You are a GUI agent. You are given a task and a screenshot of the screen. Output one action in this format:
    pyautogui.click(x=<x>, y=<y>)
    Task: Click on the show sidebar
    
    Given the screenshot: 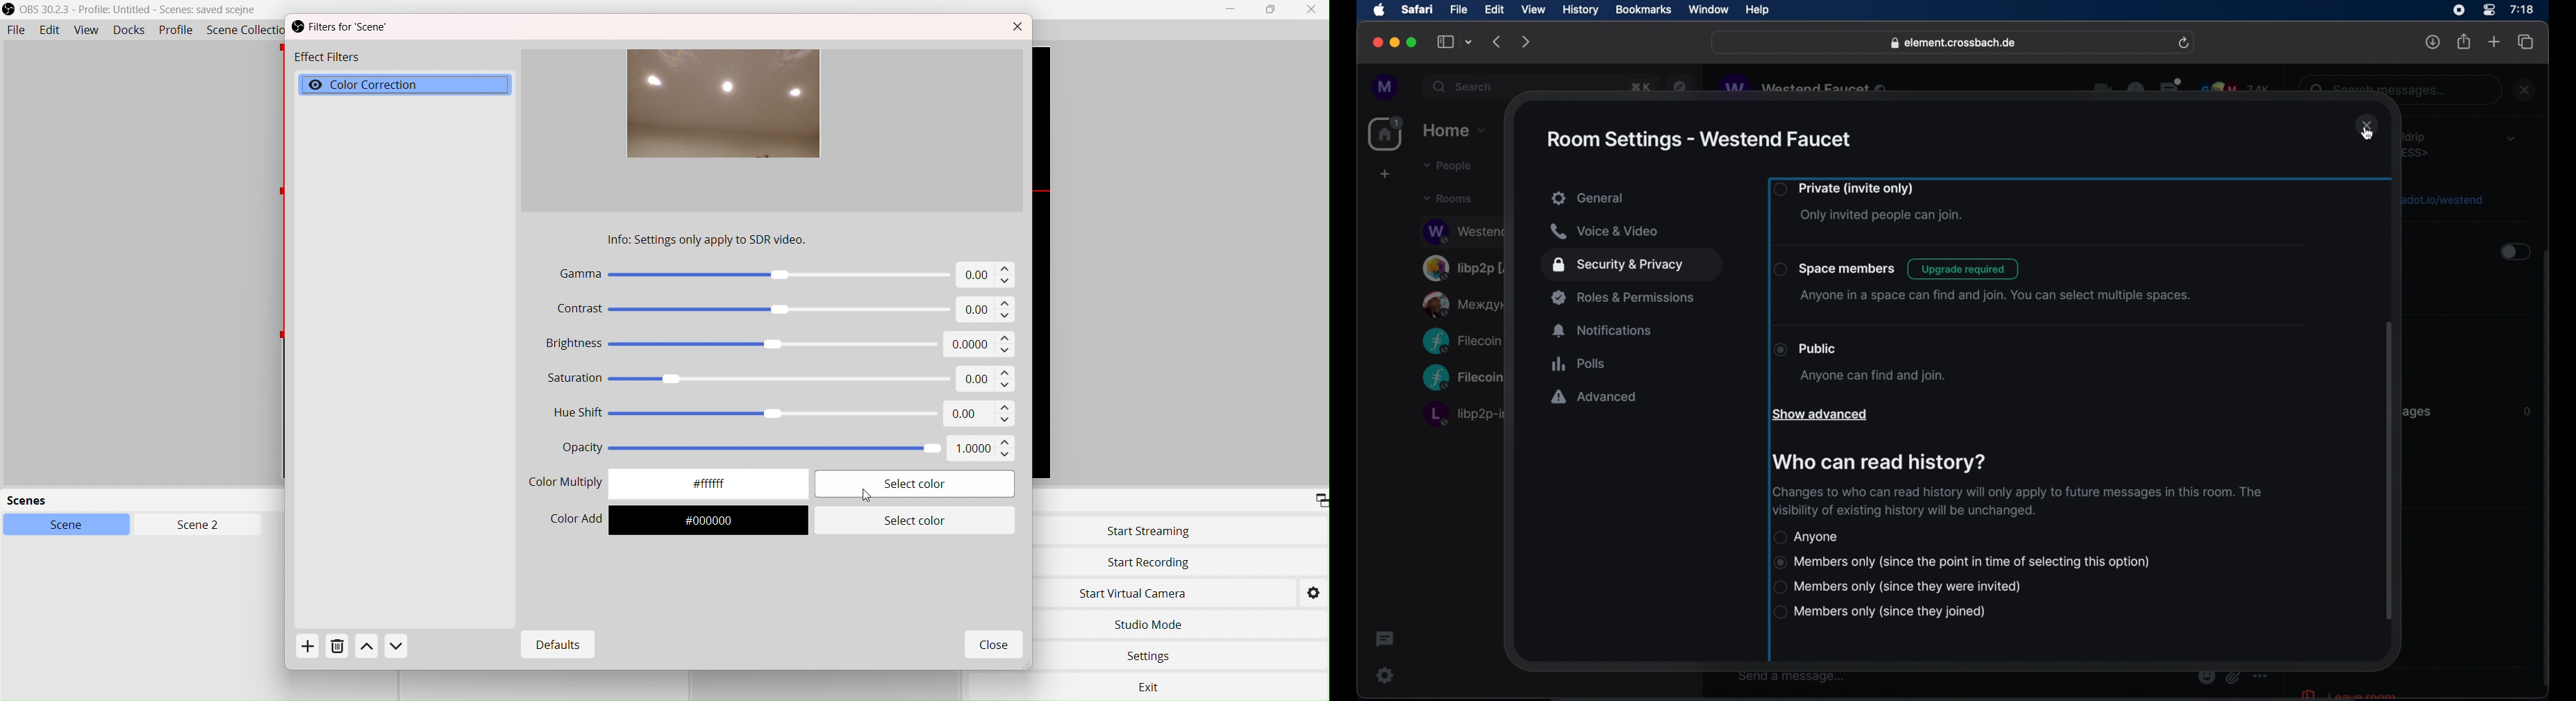 What is the action you would take?
    pyautogui.click(x=1446, y=42)
    